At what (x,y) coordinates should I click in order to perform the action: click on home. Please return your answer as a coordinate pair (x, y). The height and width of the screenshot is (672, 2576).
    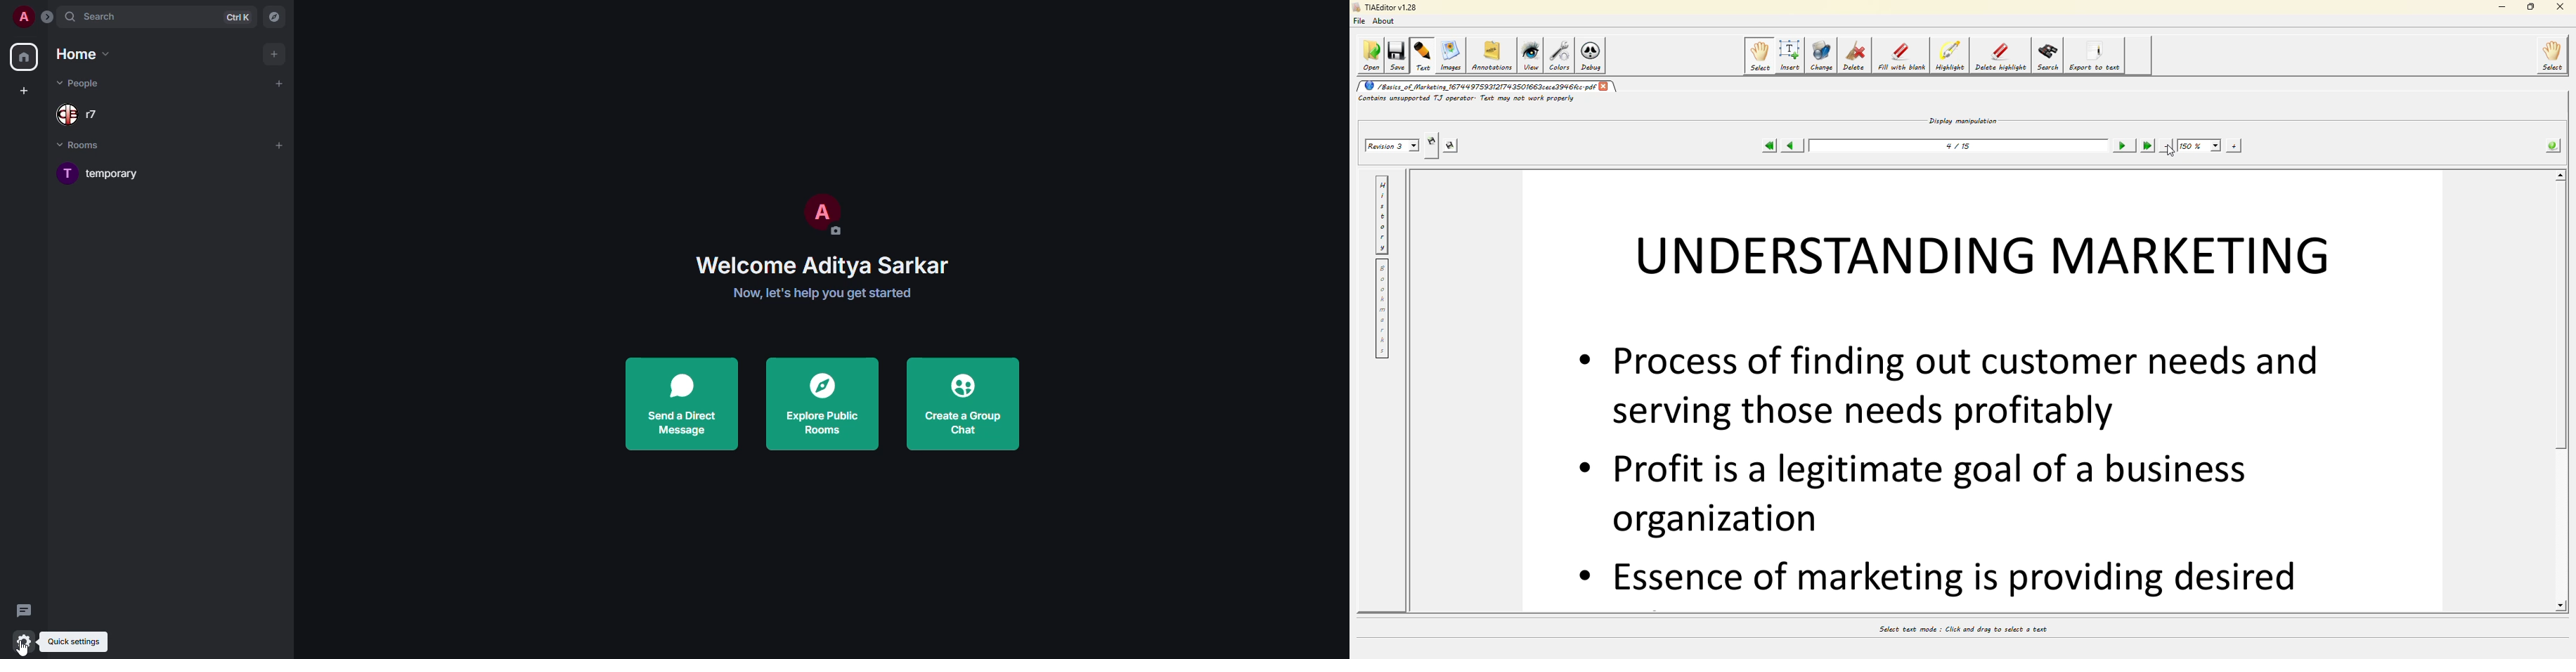
    Looking at the image, I should click on (26, 59).